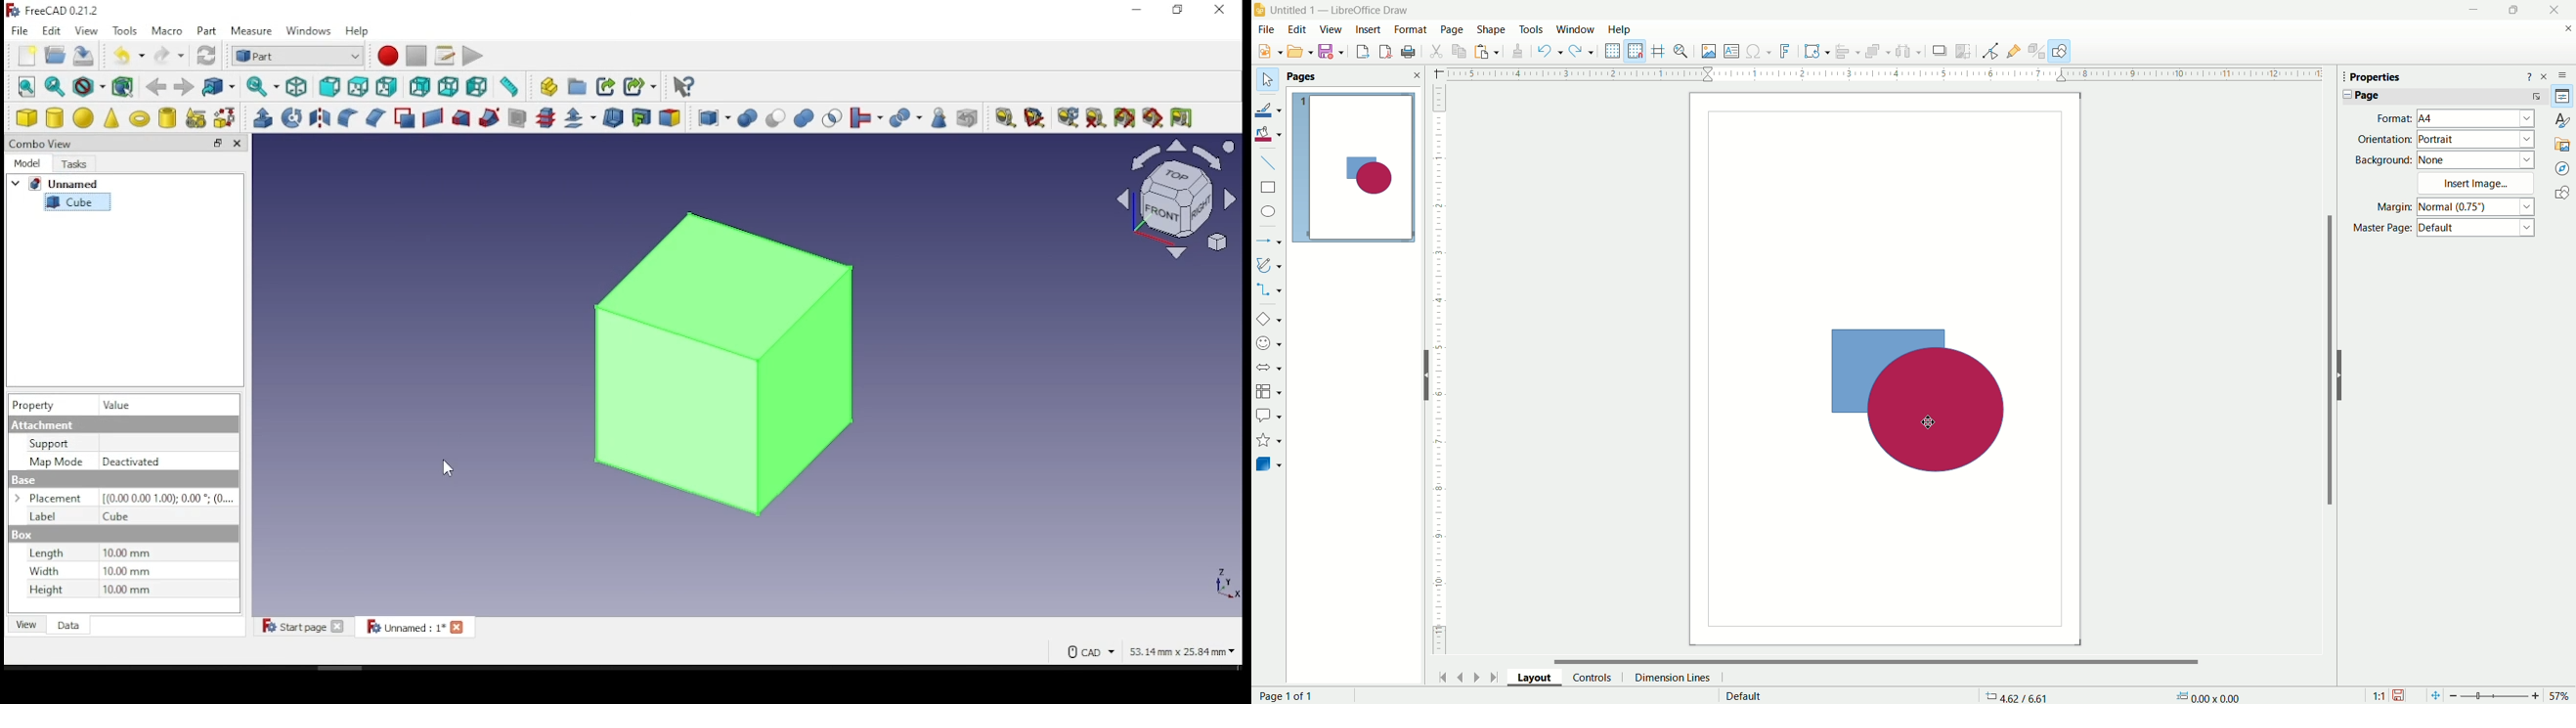  I want to click on cube, so click(27, 117).